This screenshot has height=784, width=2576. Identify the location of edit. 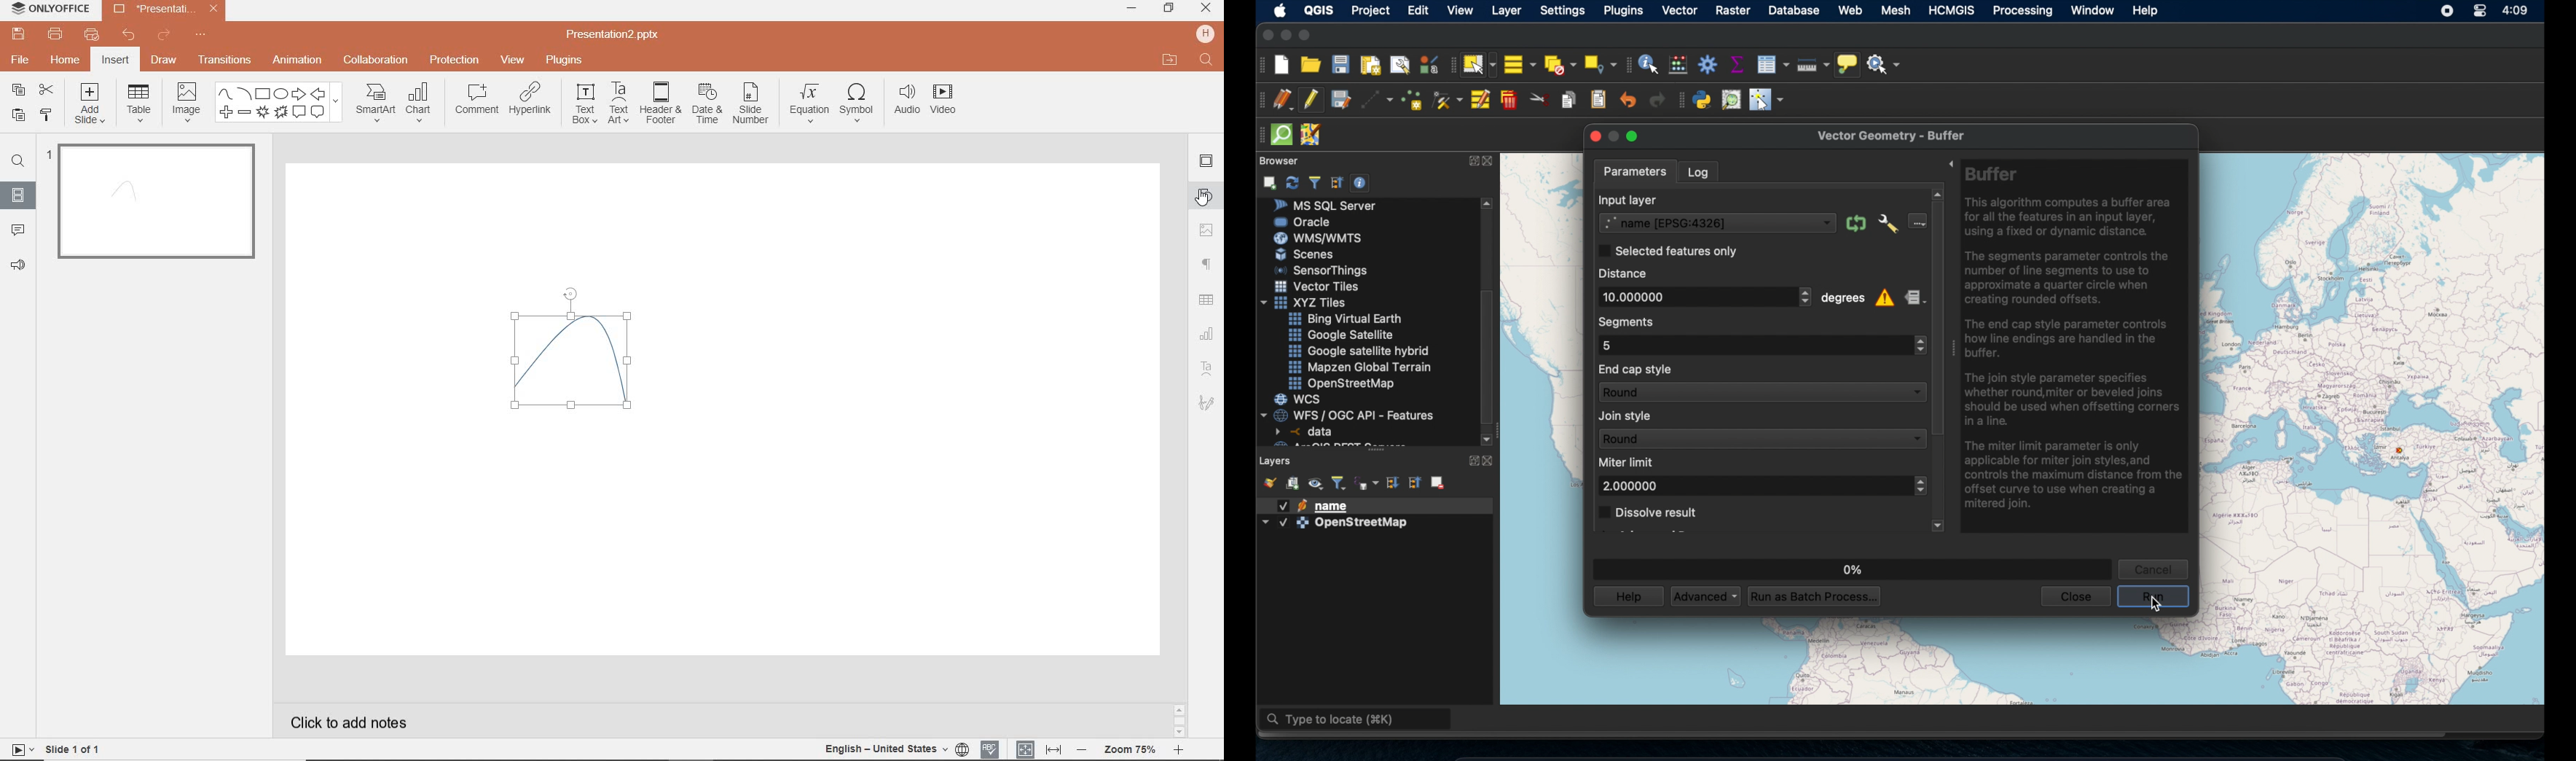
(1420, 11).